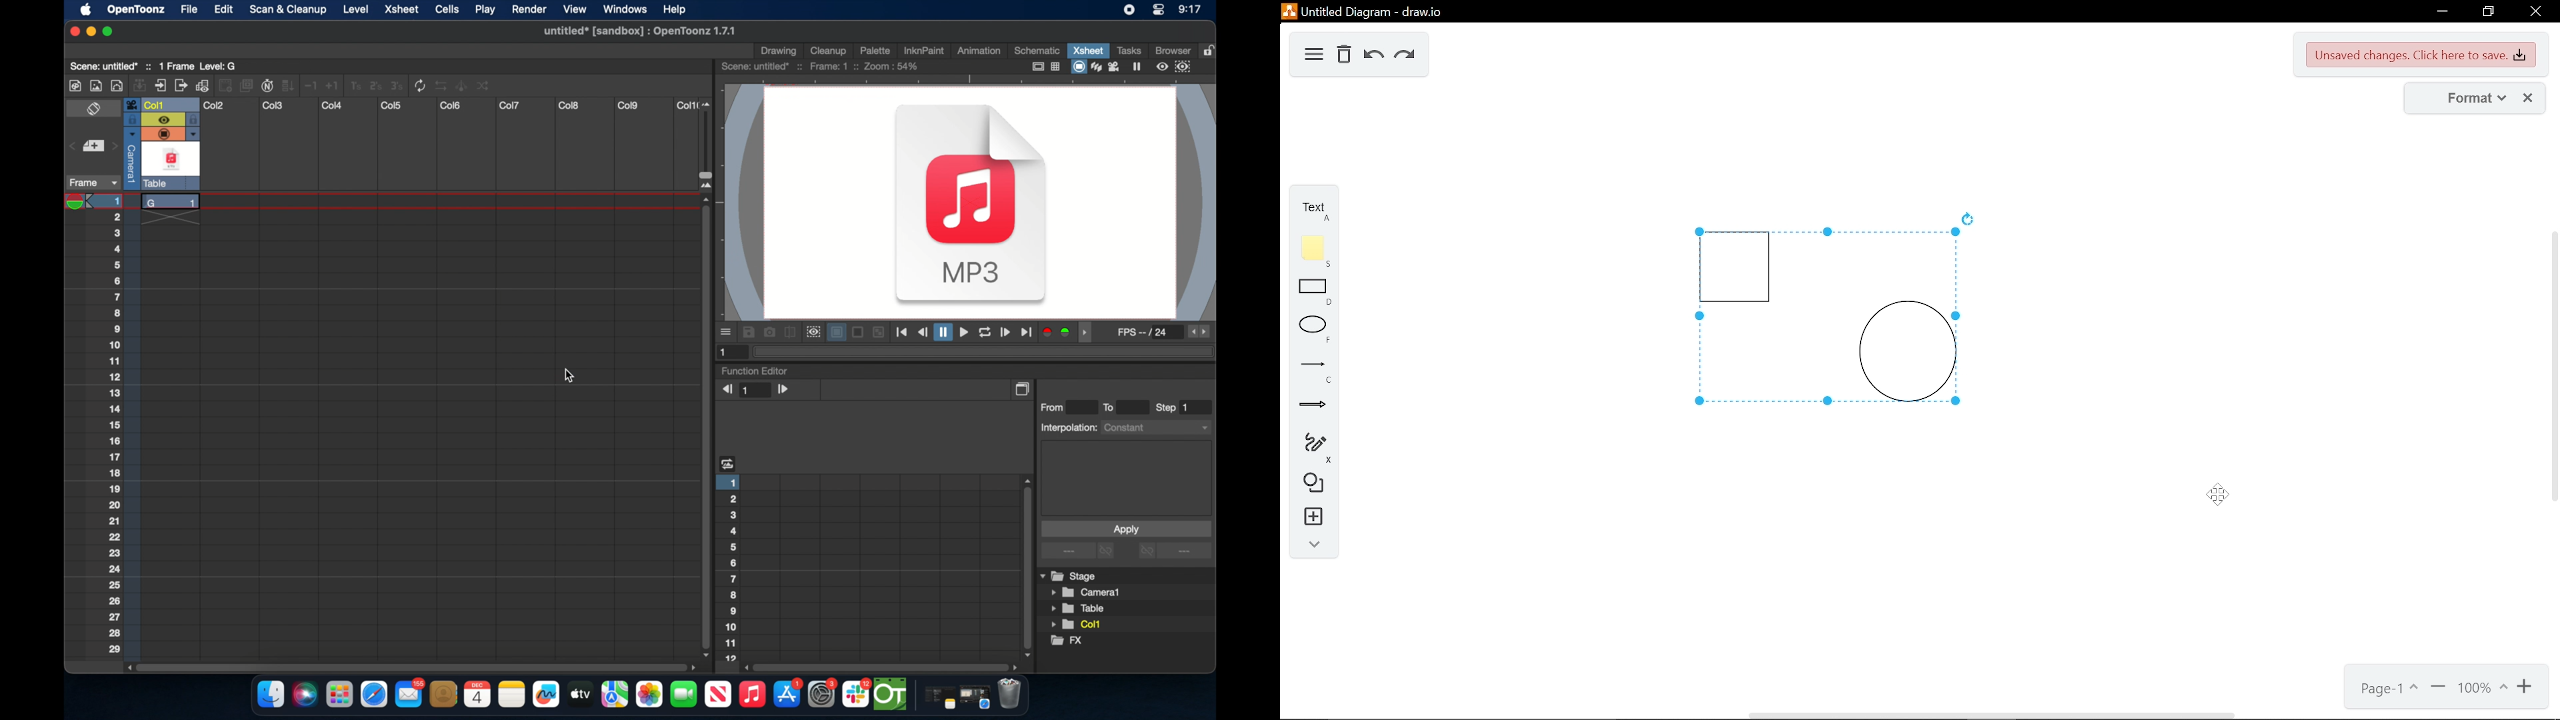 This screenshot has width=2576, height=728. I want to click on slider, so click(711, 145).